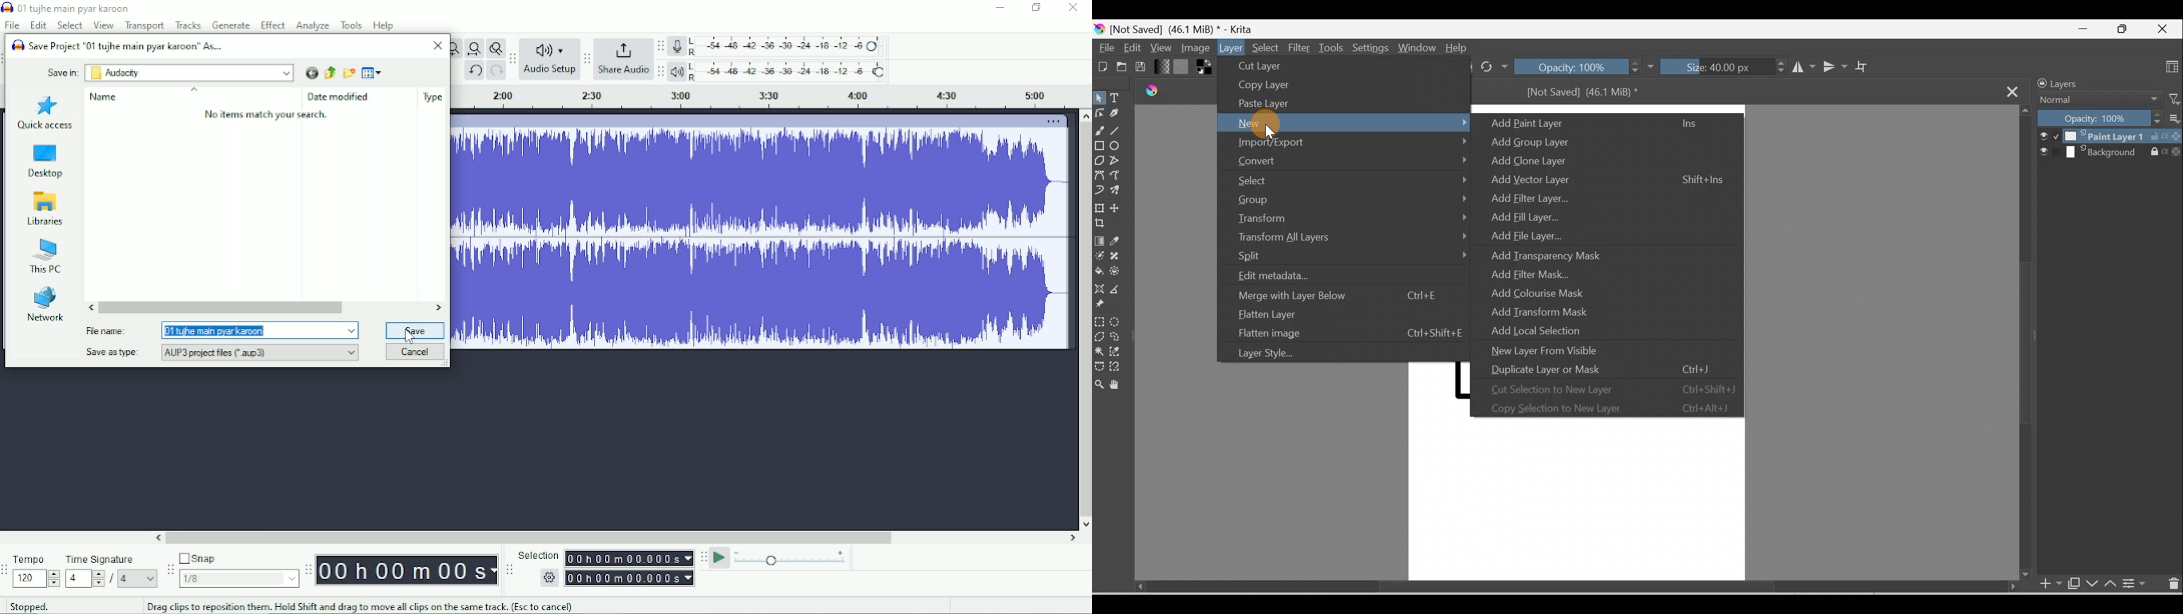  I want to click on File name, so click(220, 329).